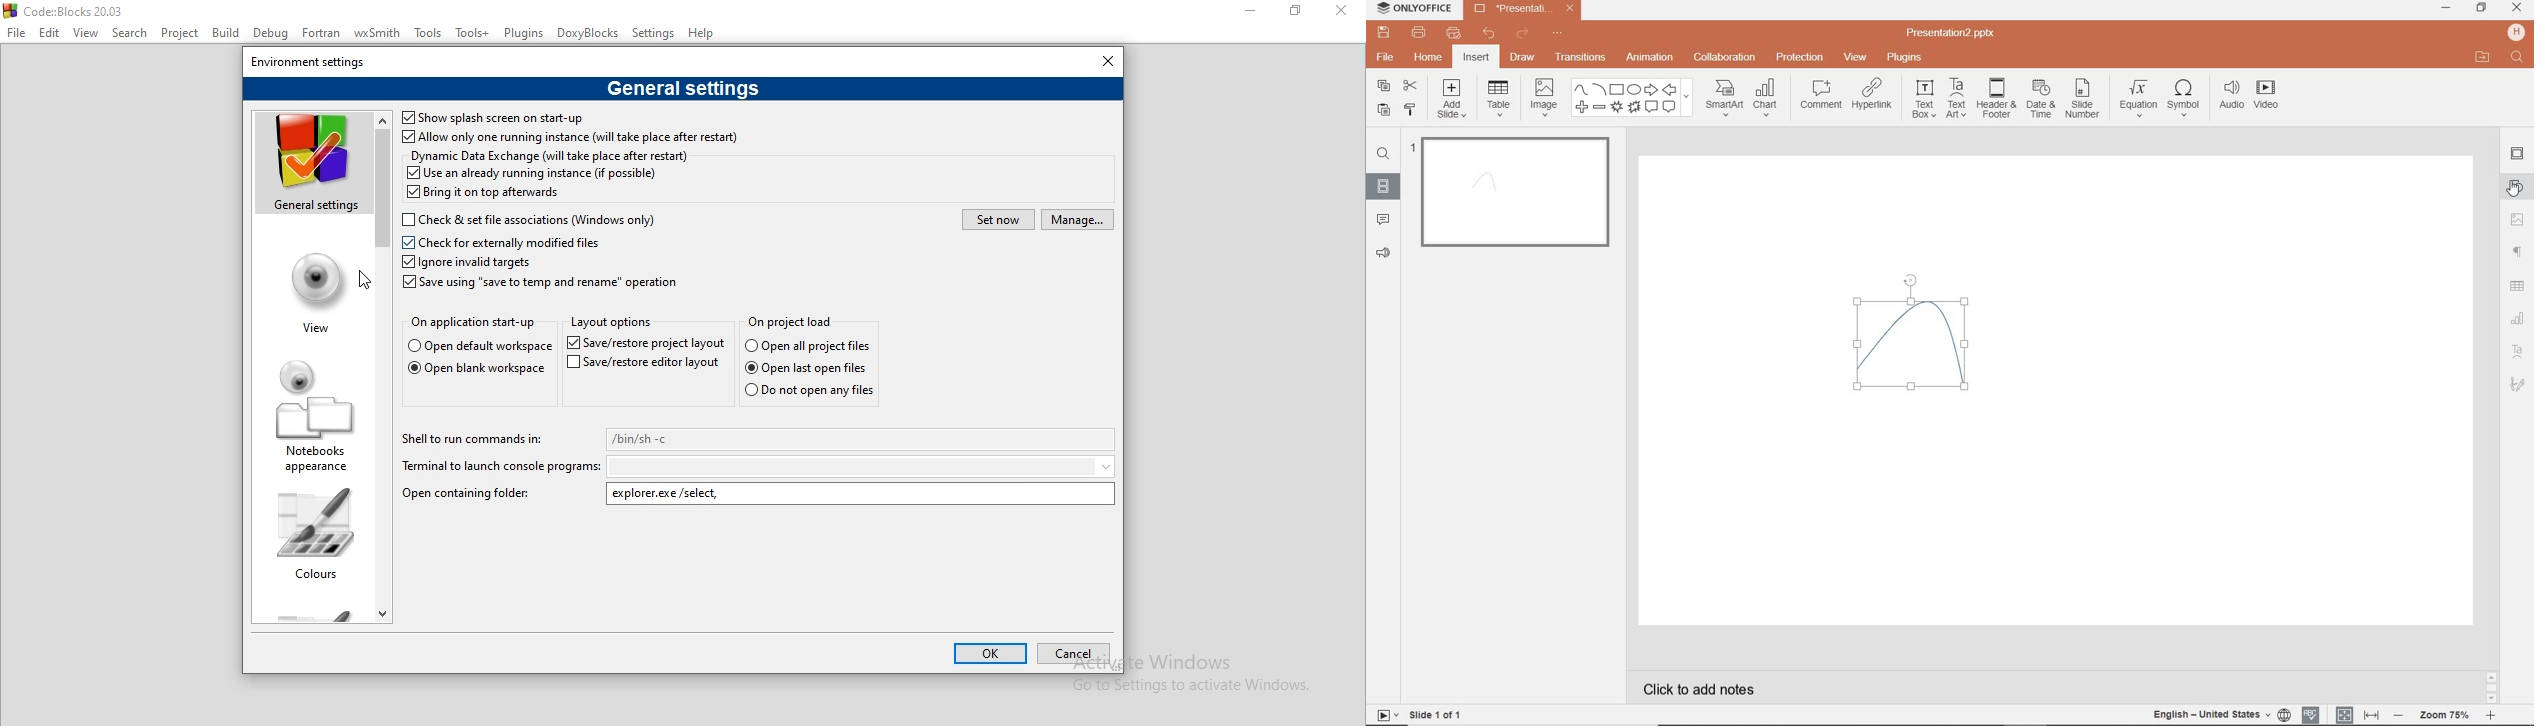 The image size is (2548, 728). I want to click on environment settings, so click(309, 60).